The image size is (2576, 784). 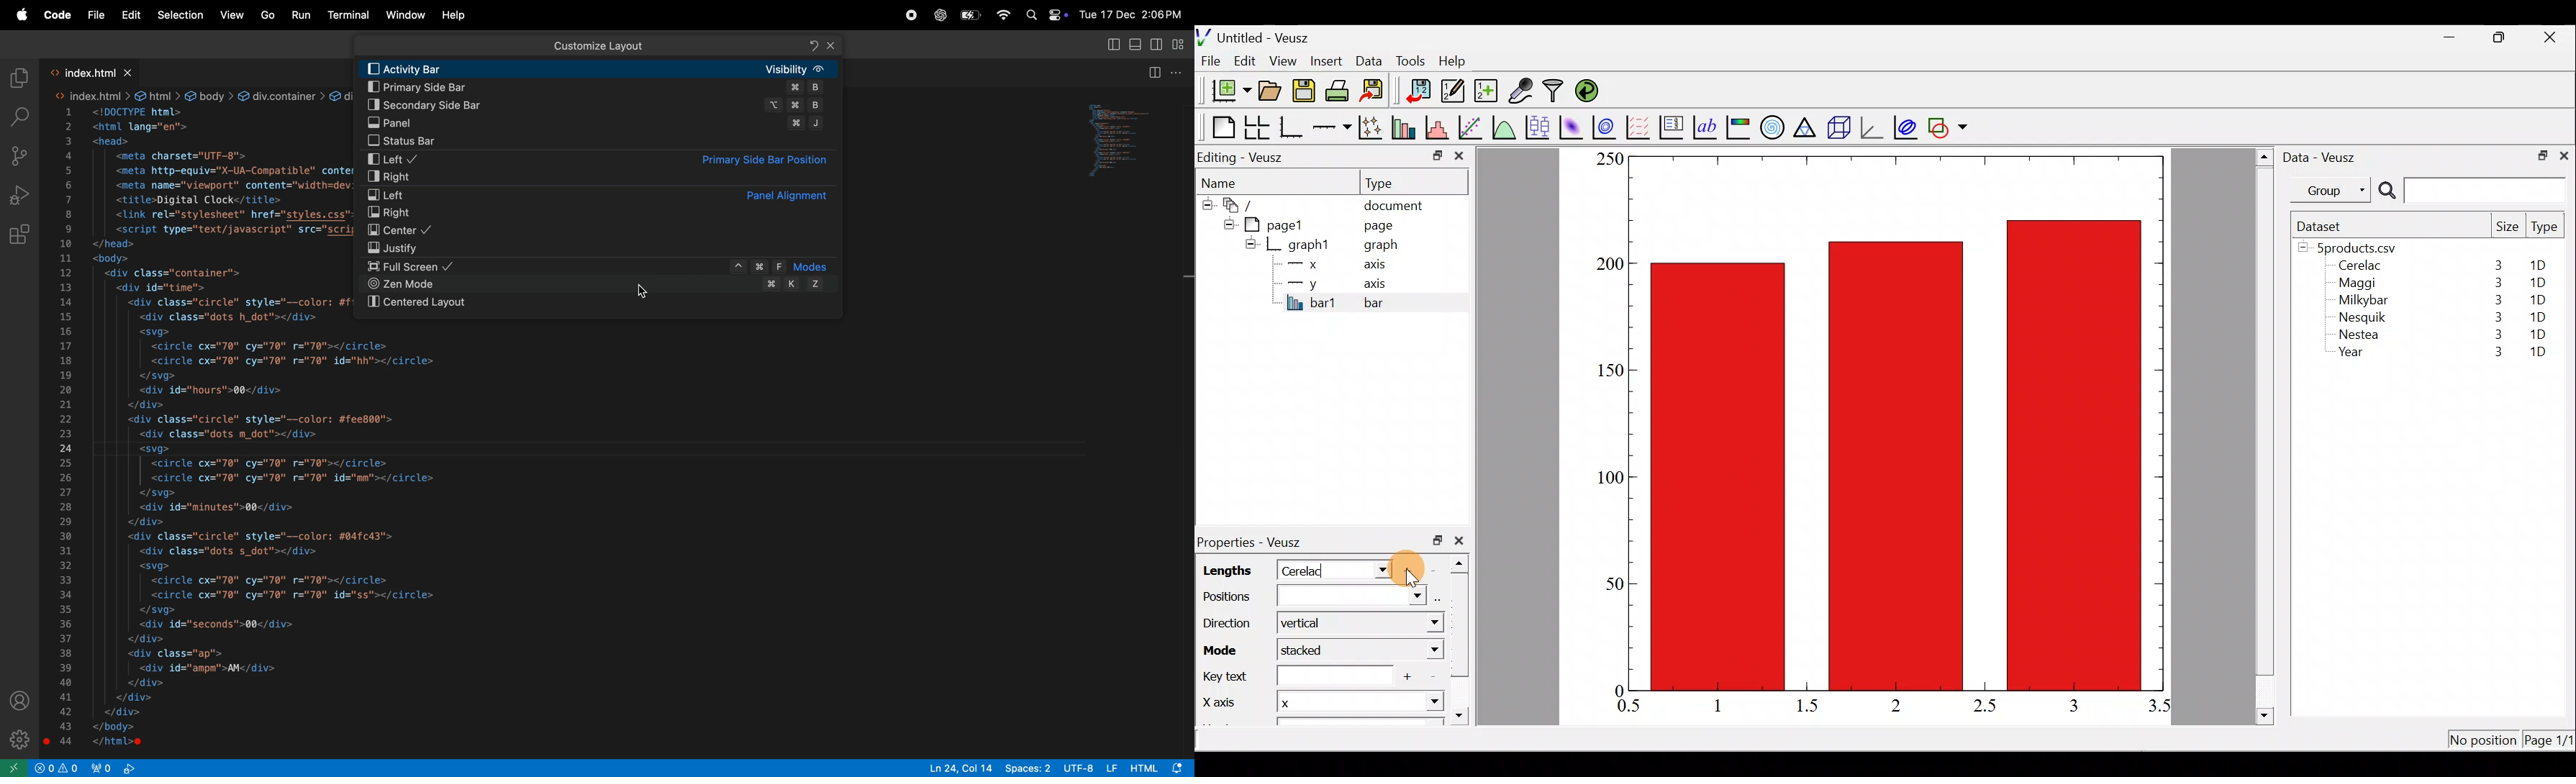 I want to click on X axis, so click(x=1220, y=703).